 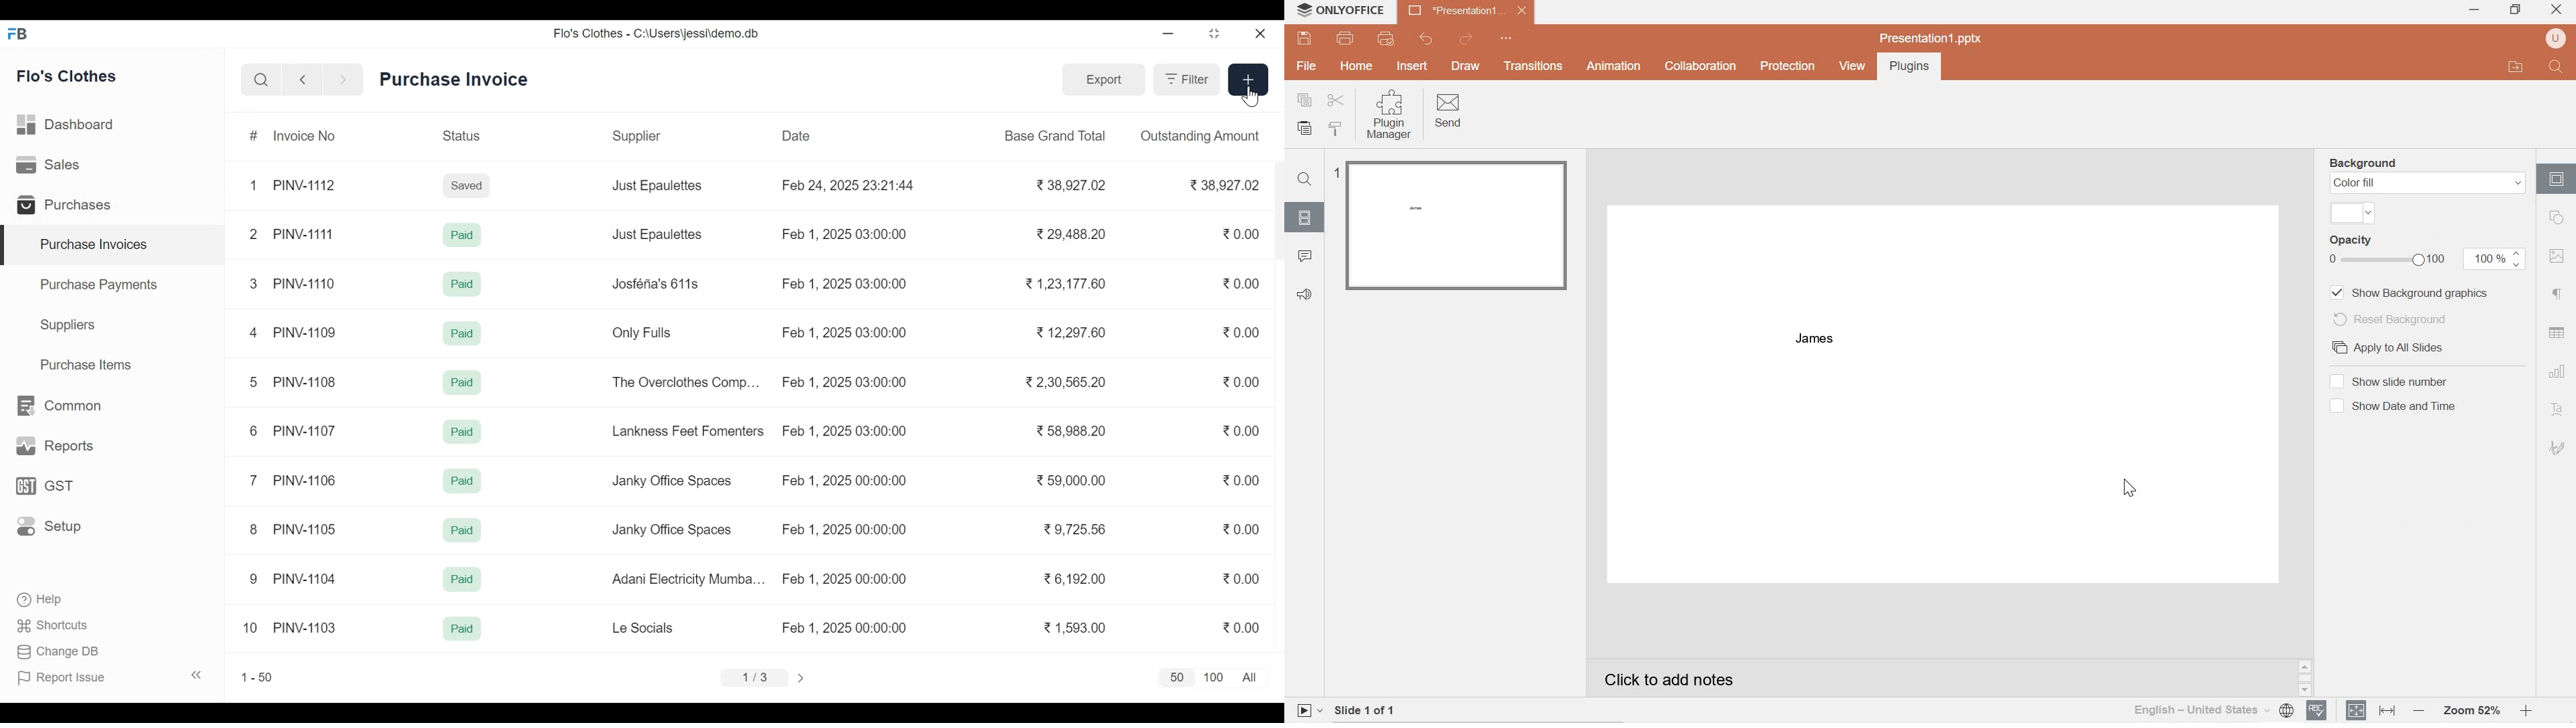 I want to click on Feb 1, 2025 03:00:00, so click(x=846, y=283).